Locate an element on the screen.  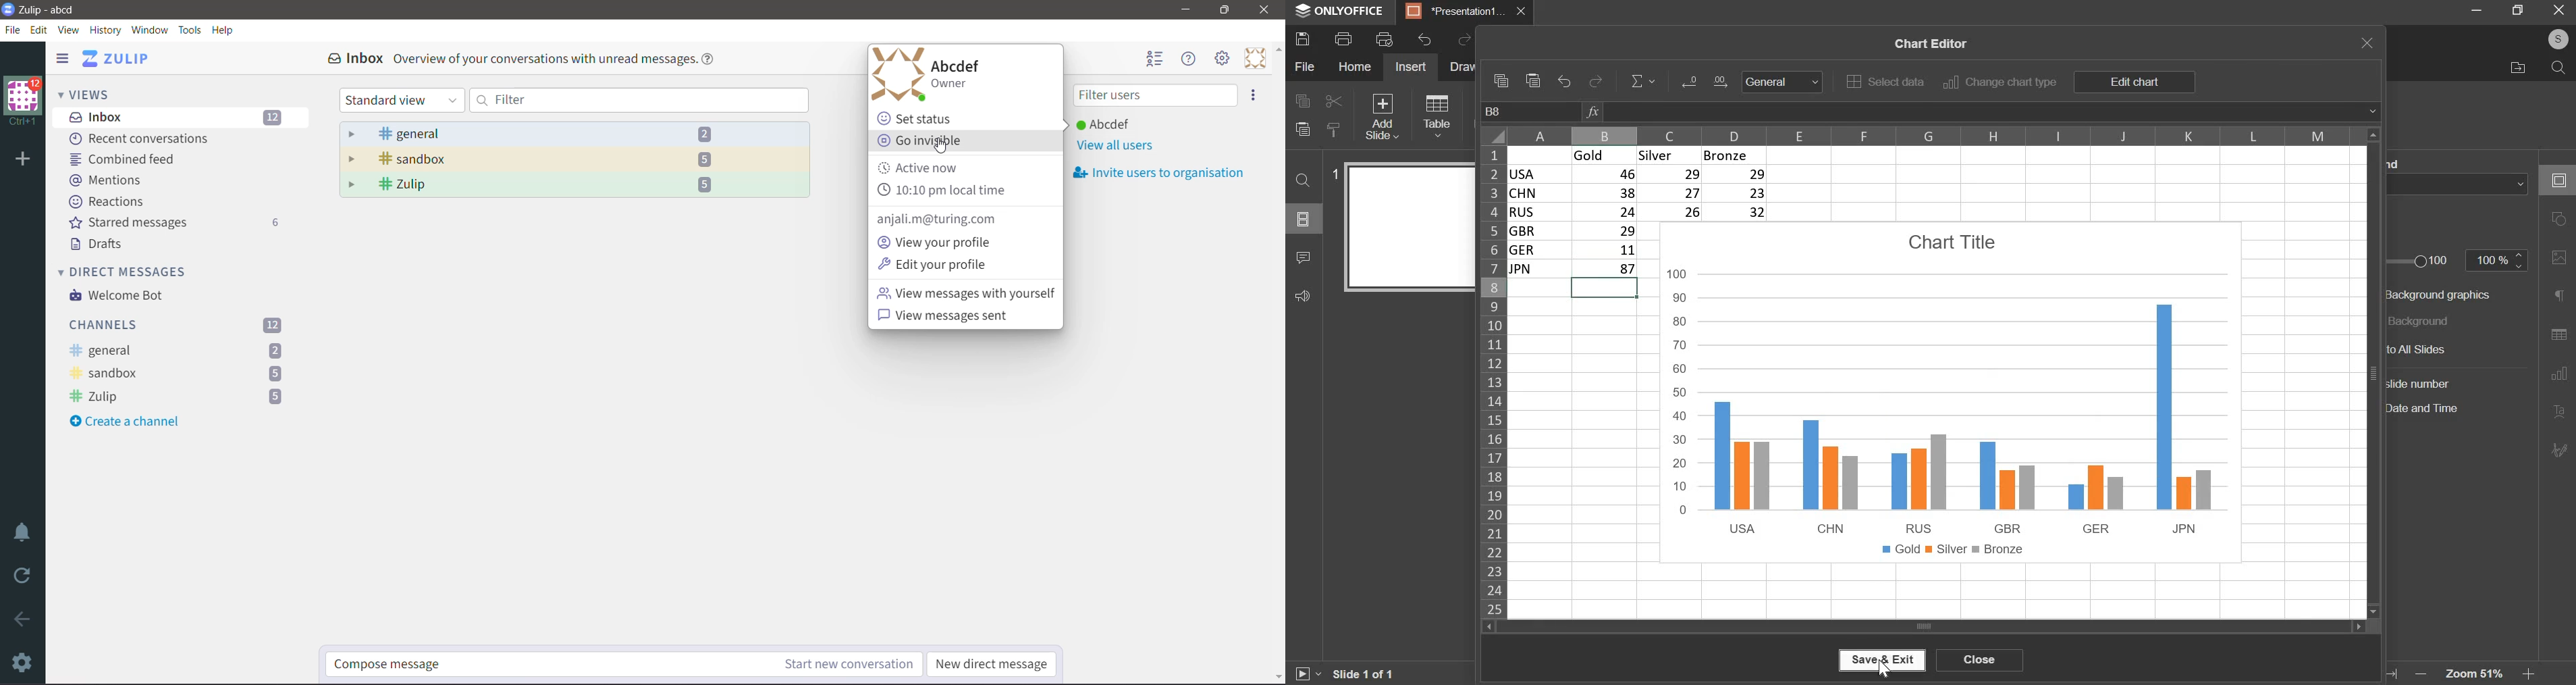
24 is located at coordinates (1607, 211).